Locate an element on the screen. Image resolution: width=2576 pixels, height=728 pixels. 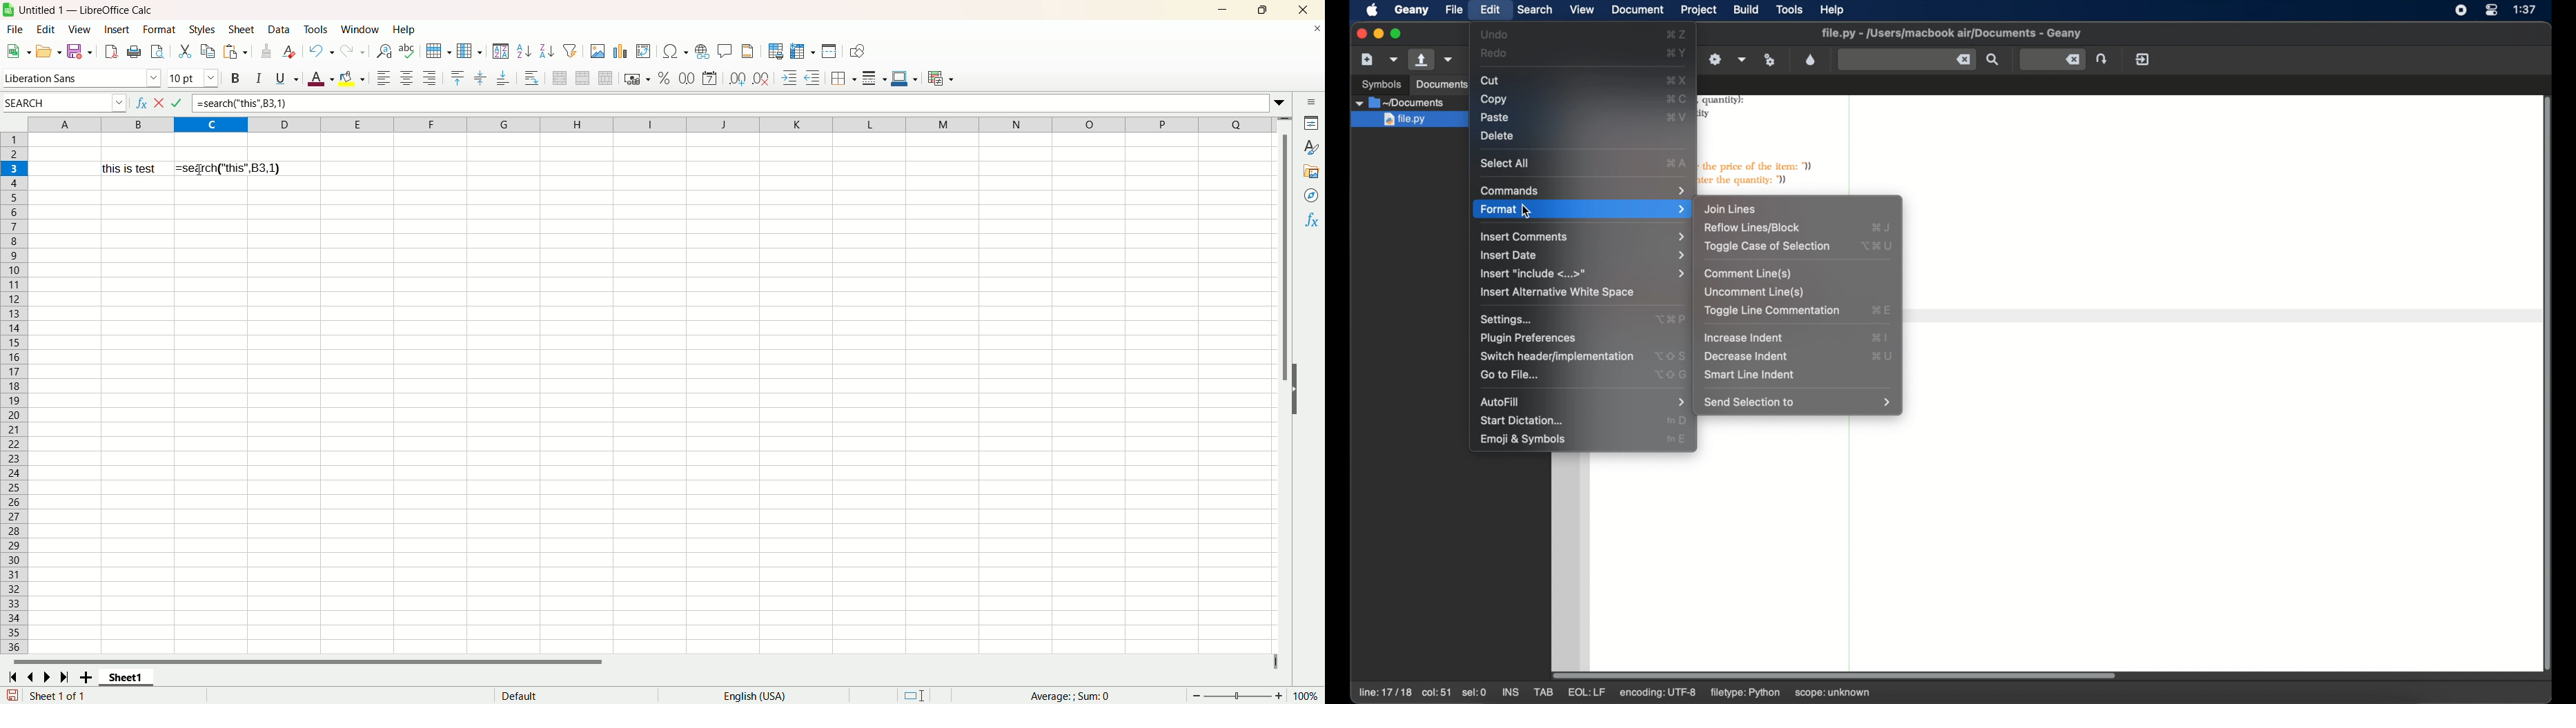
function wizard is located at coordinates (141, 103).